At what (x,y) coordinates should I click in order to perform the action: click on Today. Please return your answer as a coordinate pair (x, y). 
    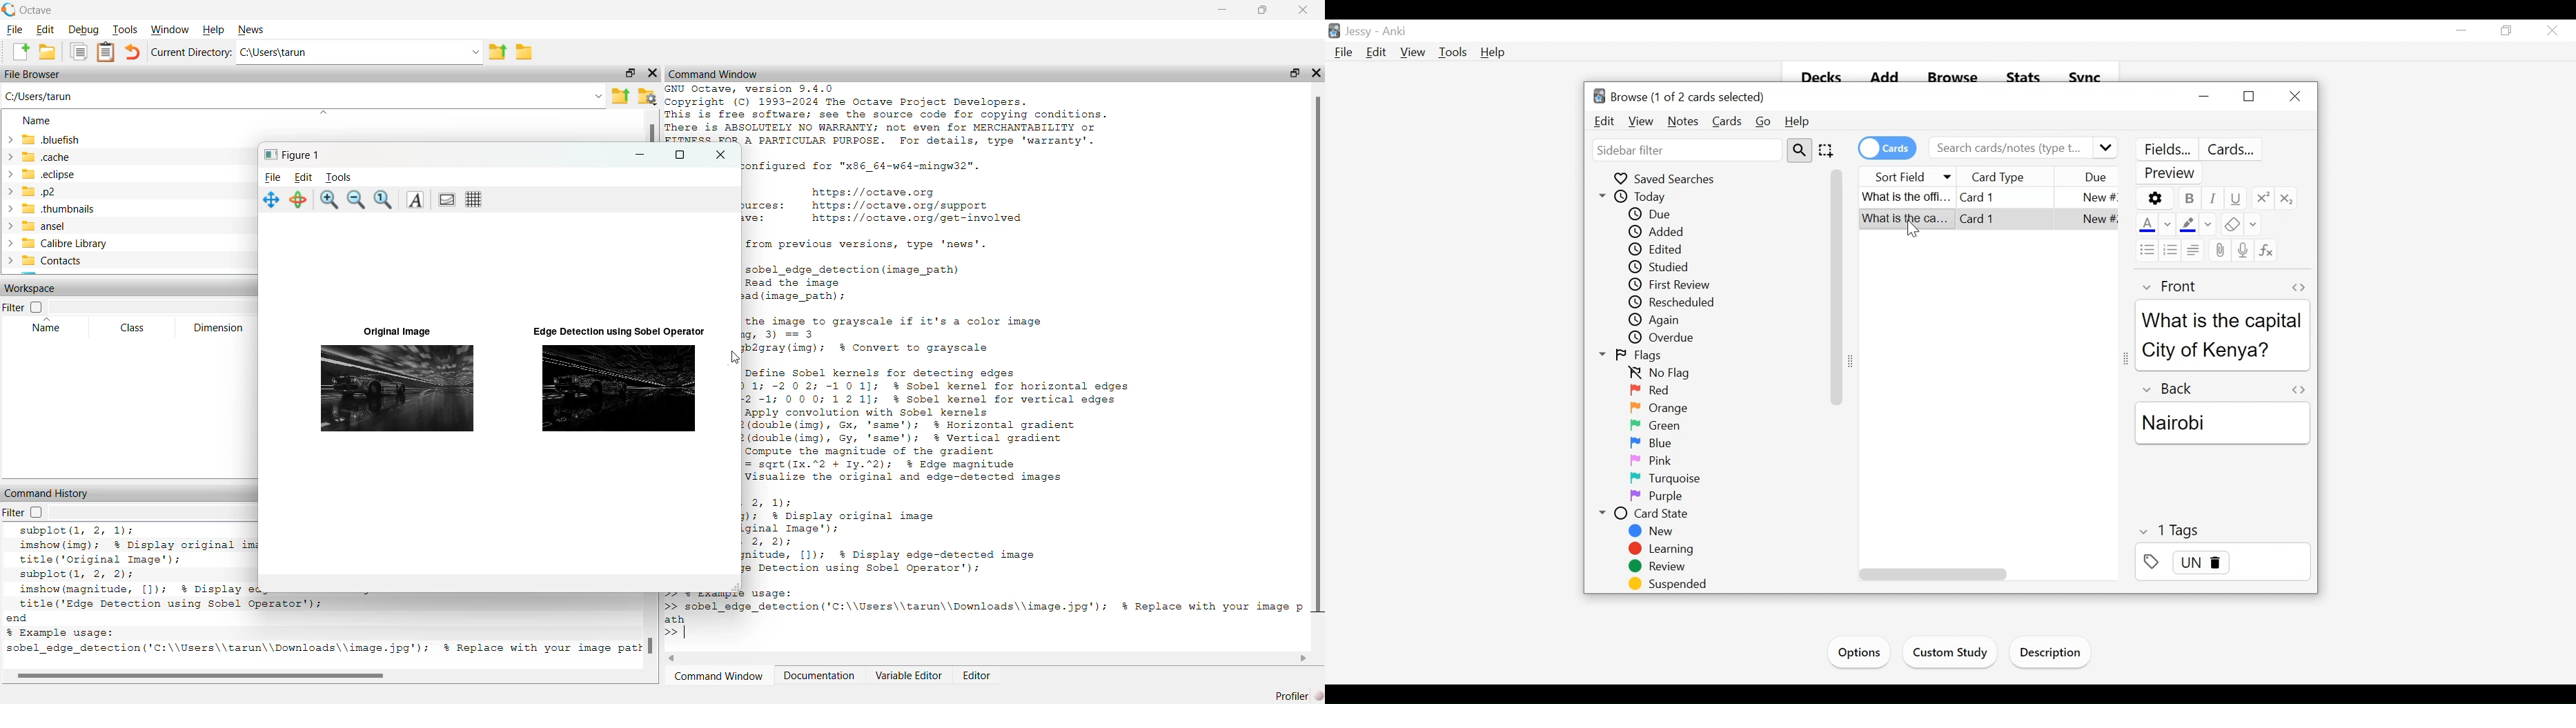
    Looking at the image, I should click on (1637, 197).